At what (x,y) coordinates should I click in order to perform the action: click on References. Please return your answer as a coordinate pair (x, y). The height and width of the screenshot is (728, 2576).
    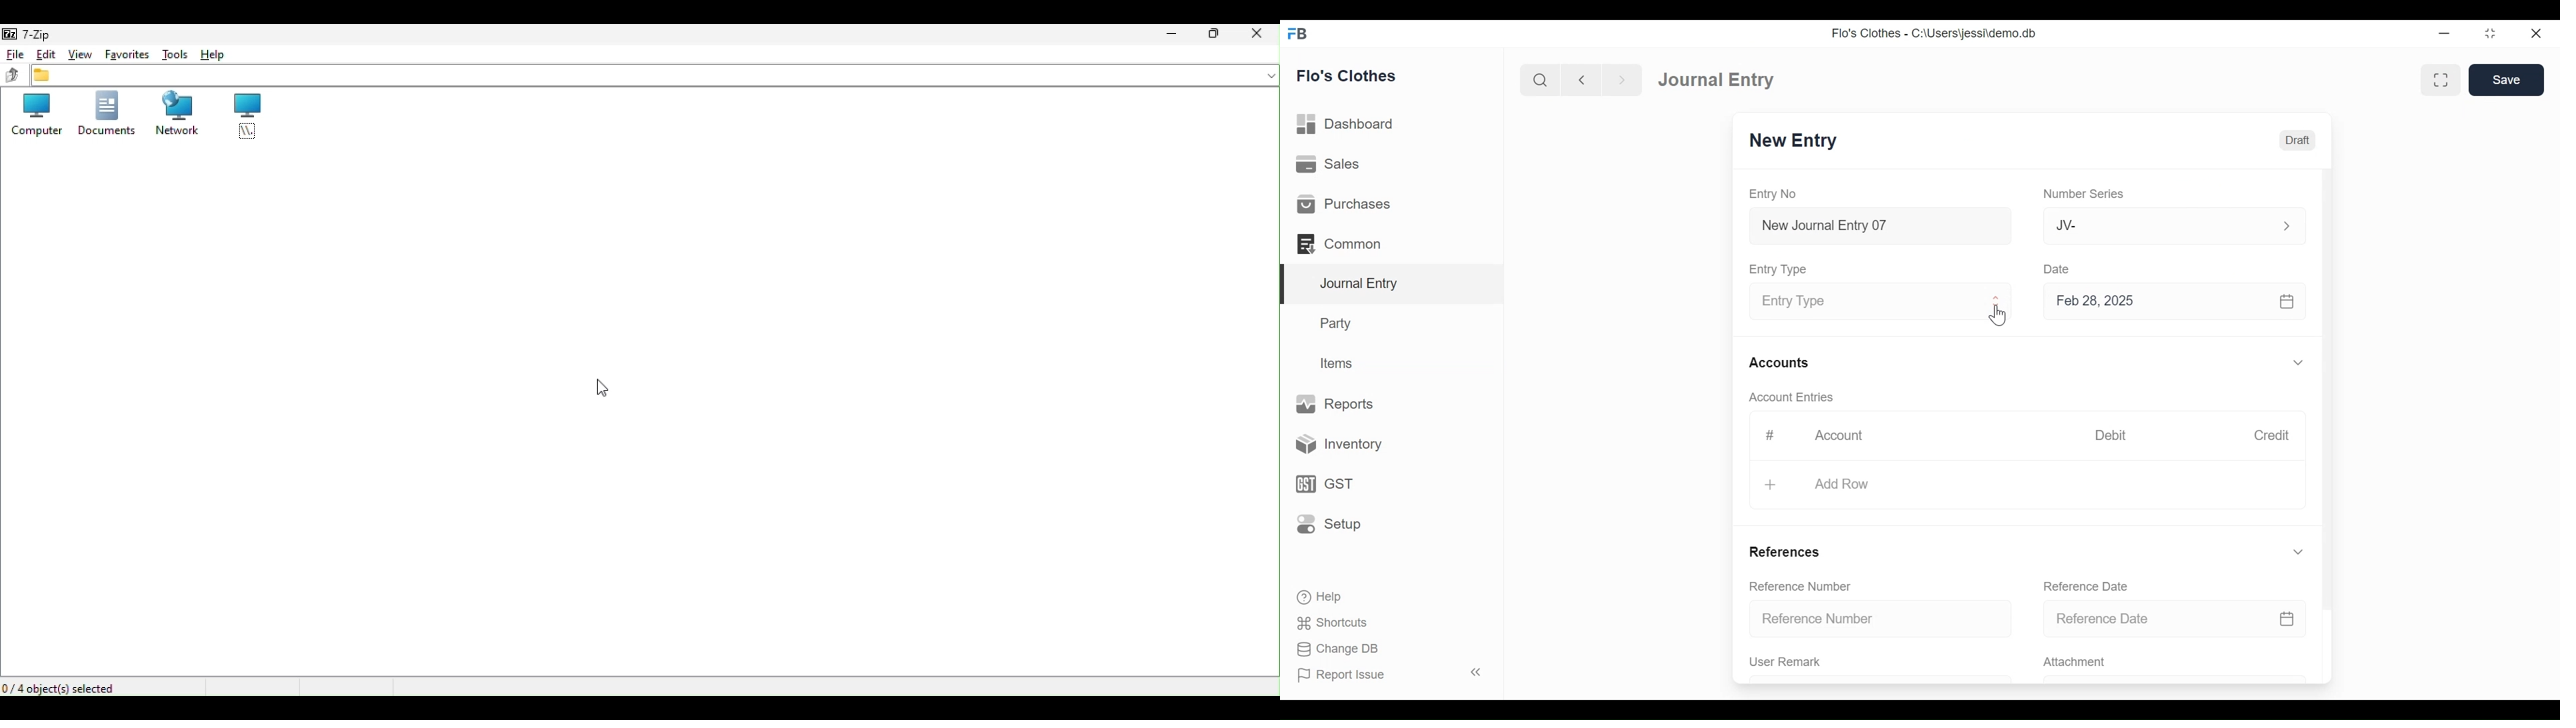
    Looking at the image, I should click on (1785, 553).